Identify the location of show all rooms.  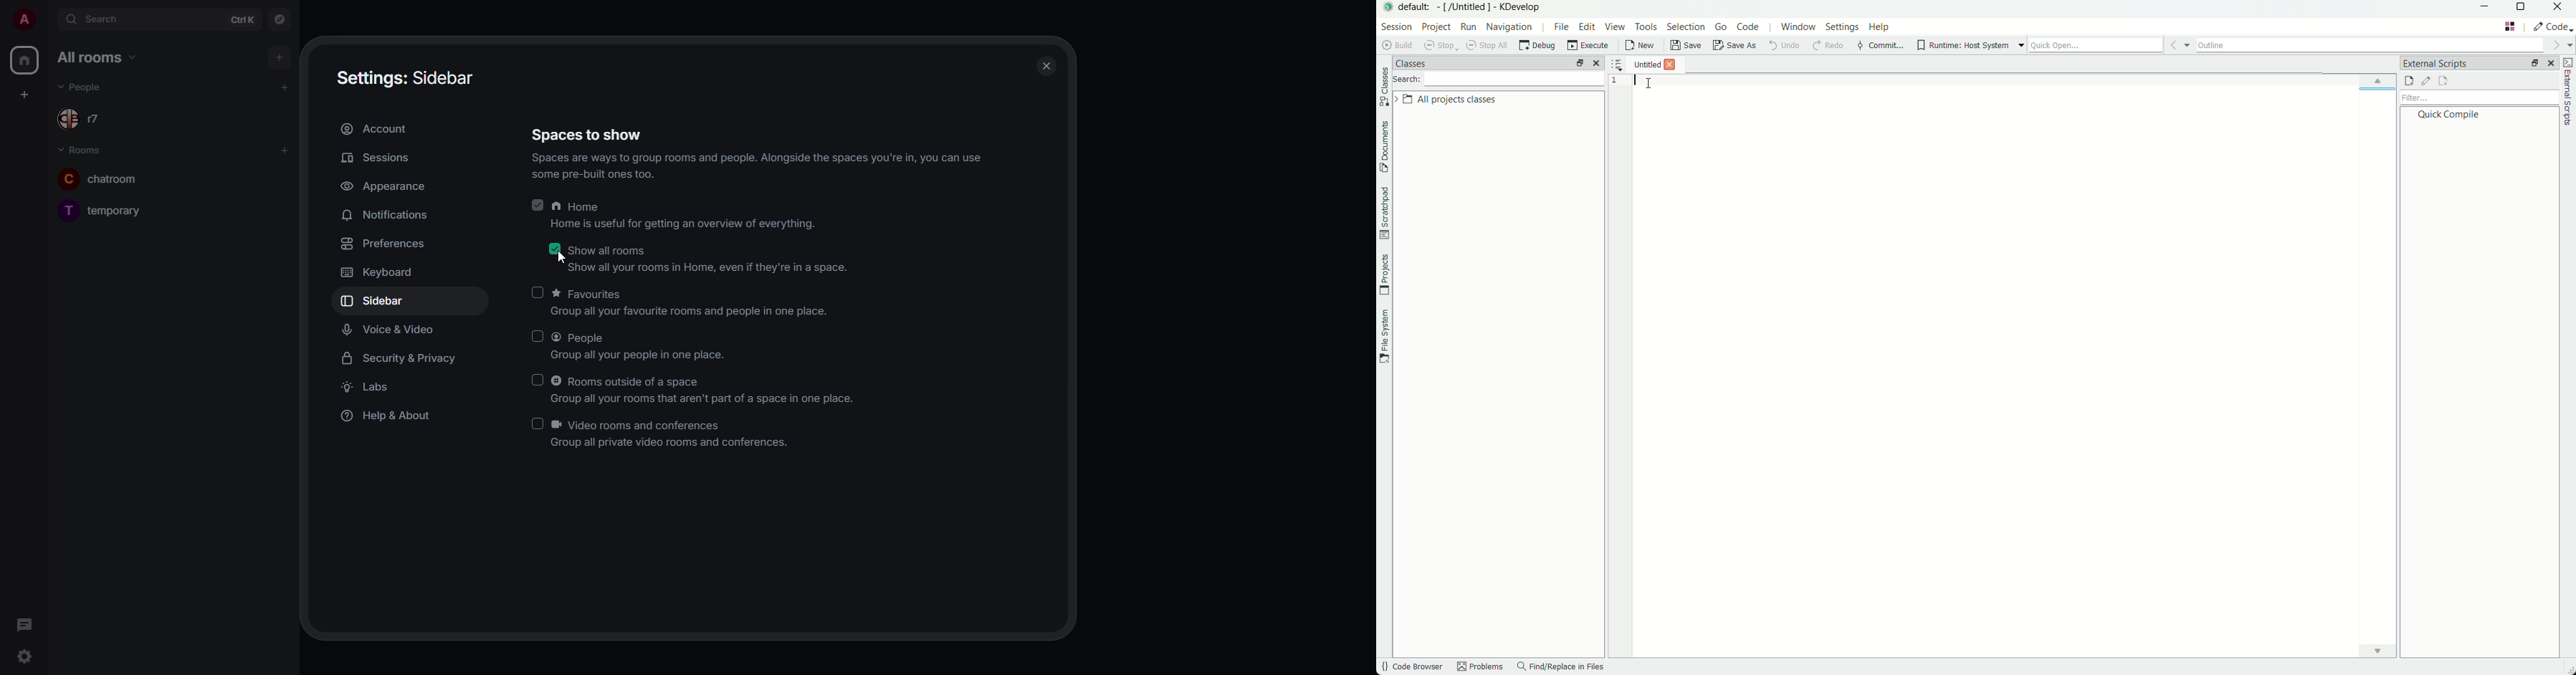
(710, 259).